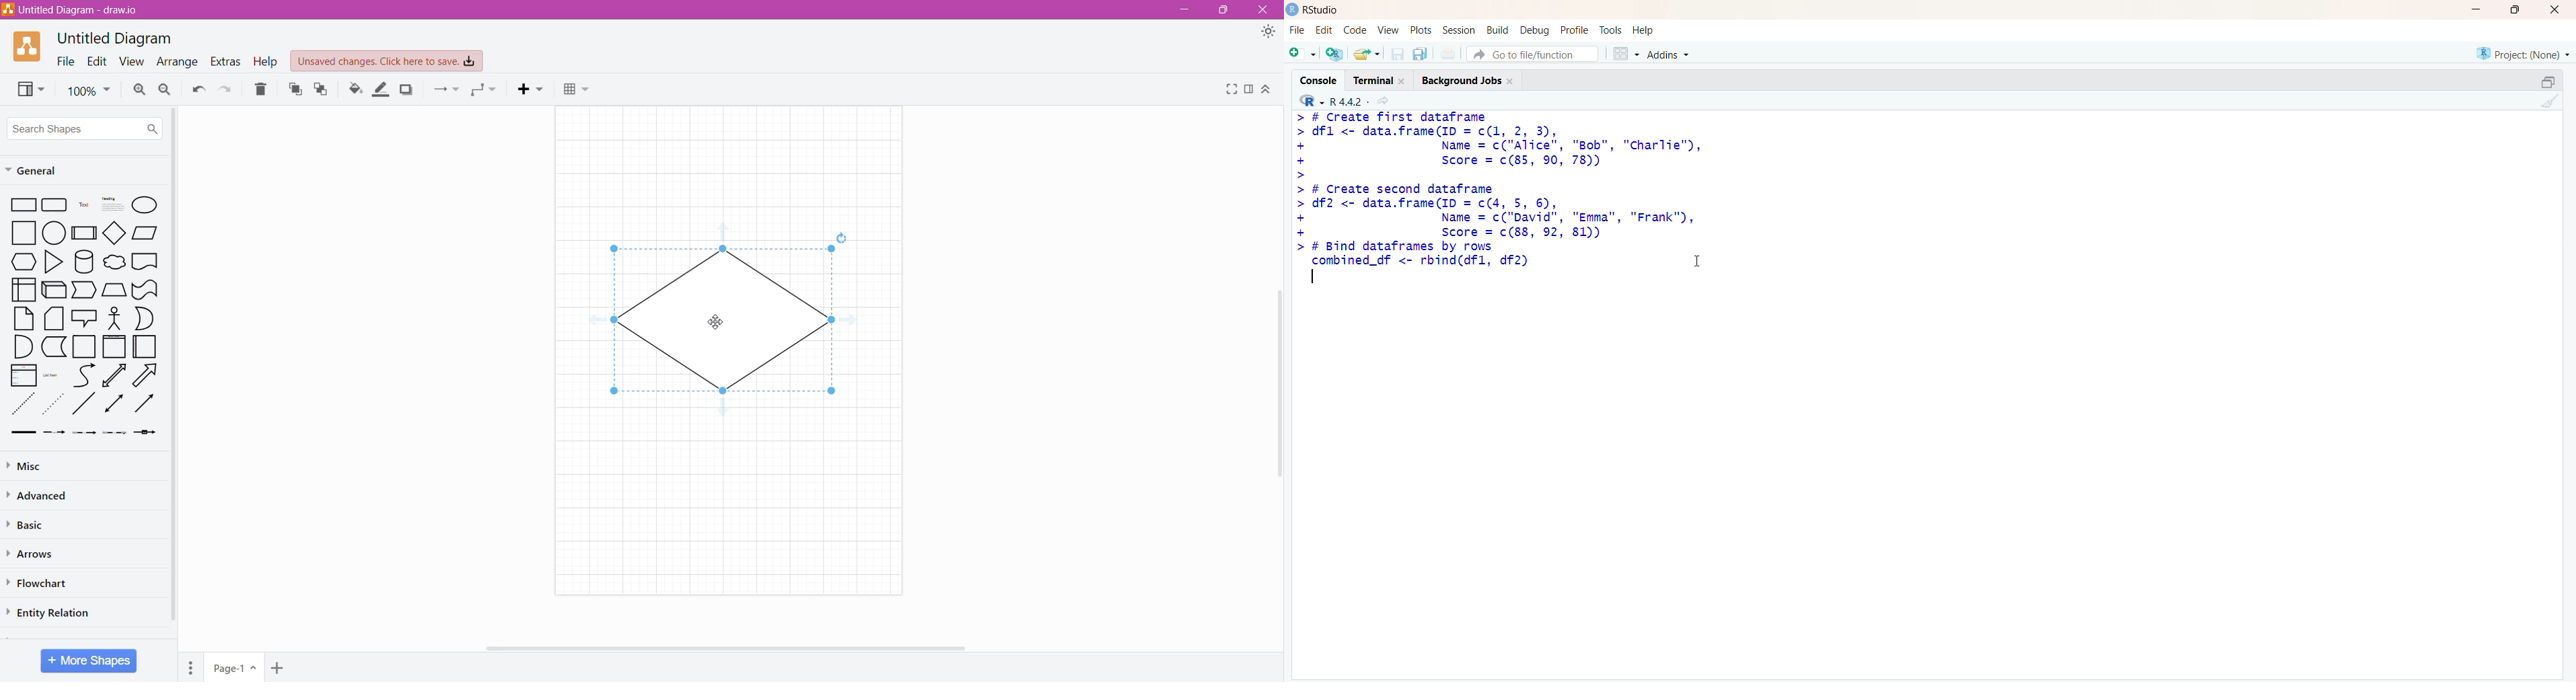 Image resolution: width=2576 pixels, height=700 pixels. I want to click on Build, so click(1498, 30).